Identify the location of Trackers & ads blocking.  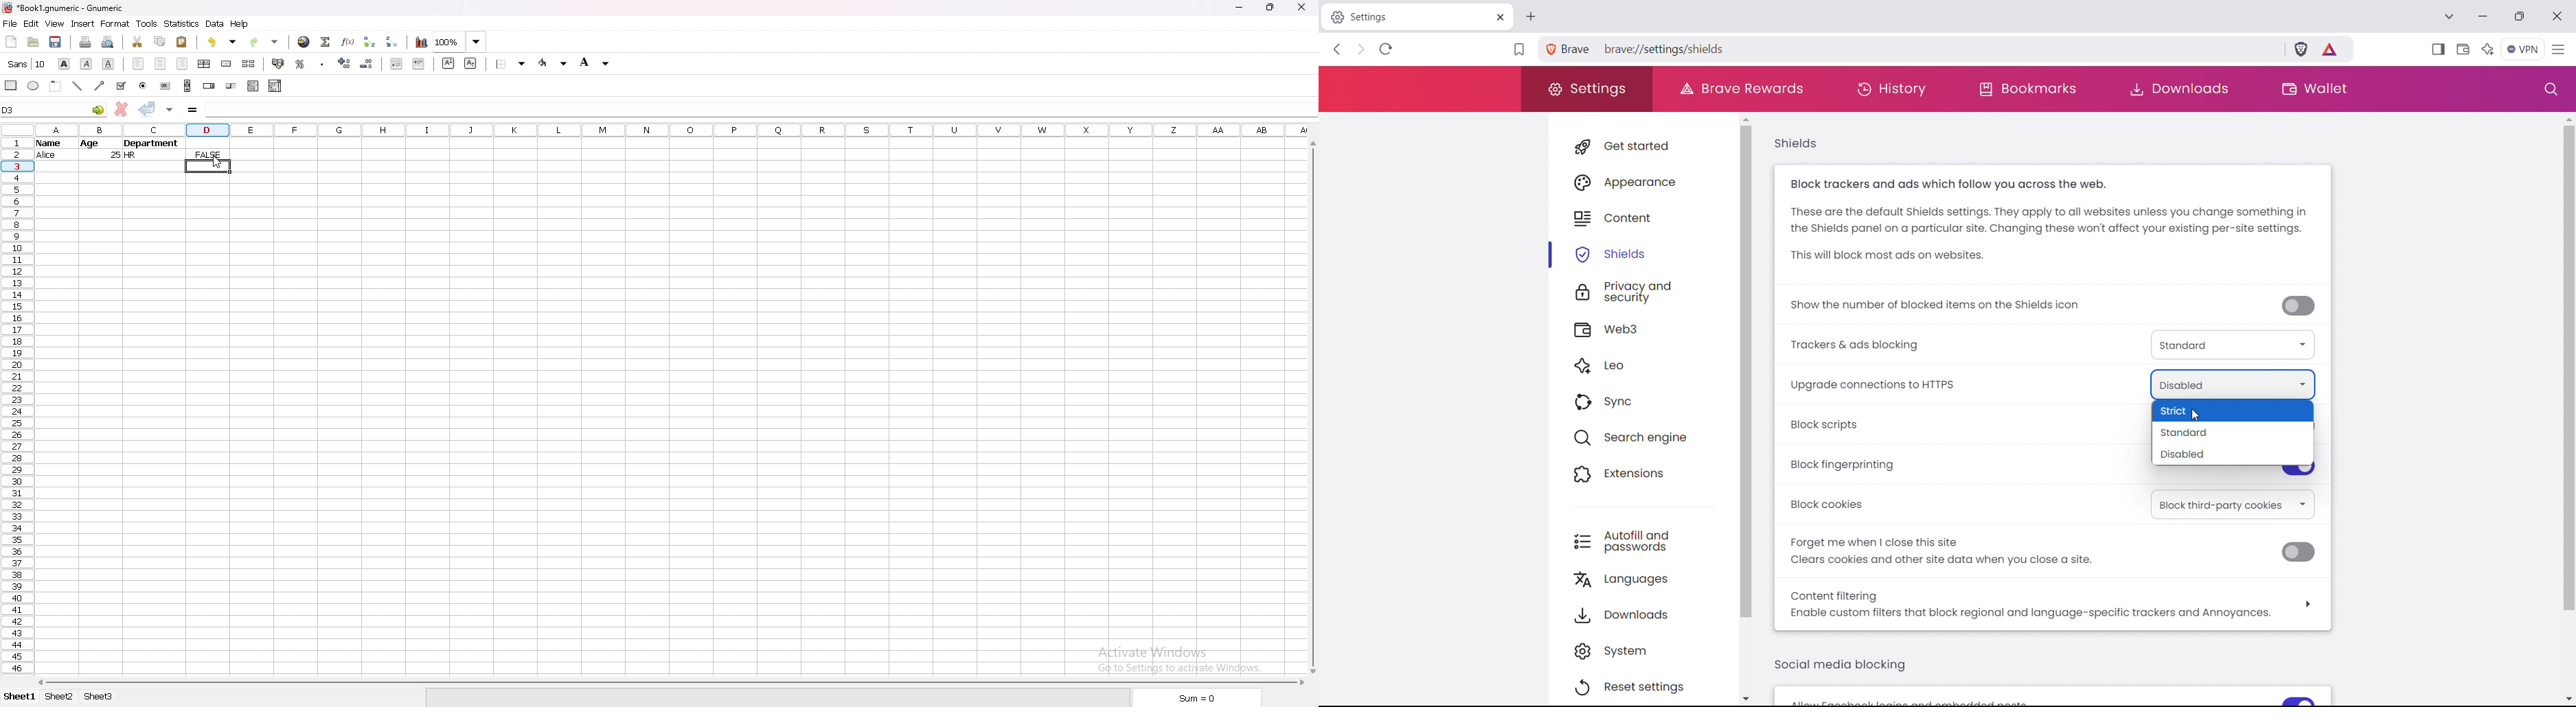
(1876, 344).